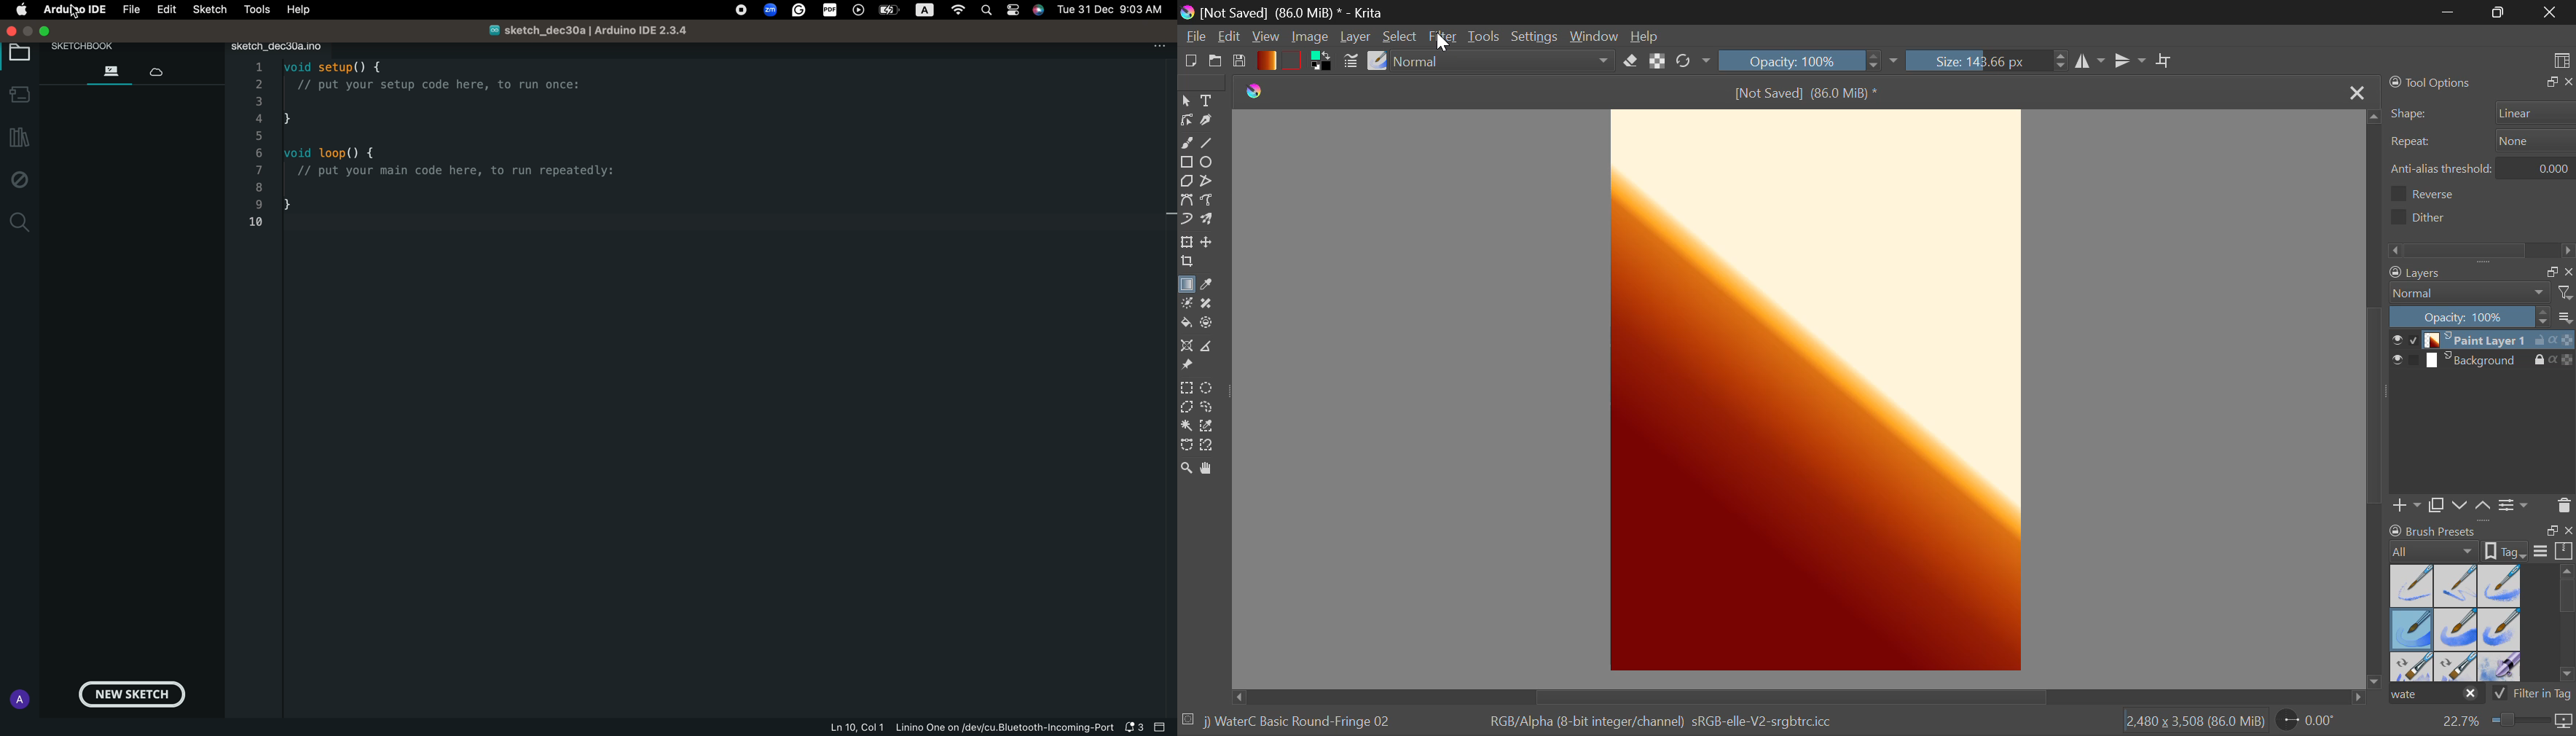 This screenshot has height=756, width=2576. Describe the element at coordinates (2357, 695) in the screenshot. I see `move right` at that location.